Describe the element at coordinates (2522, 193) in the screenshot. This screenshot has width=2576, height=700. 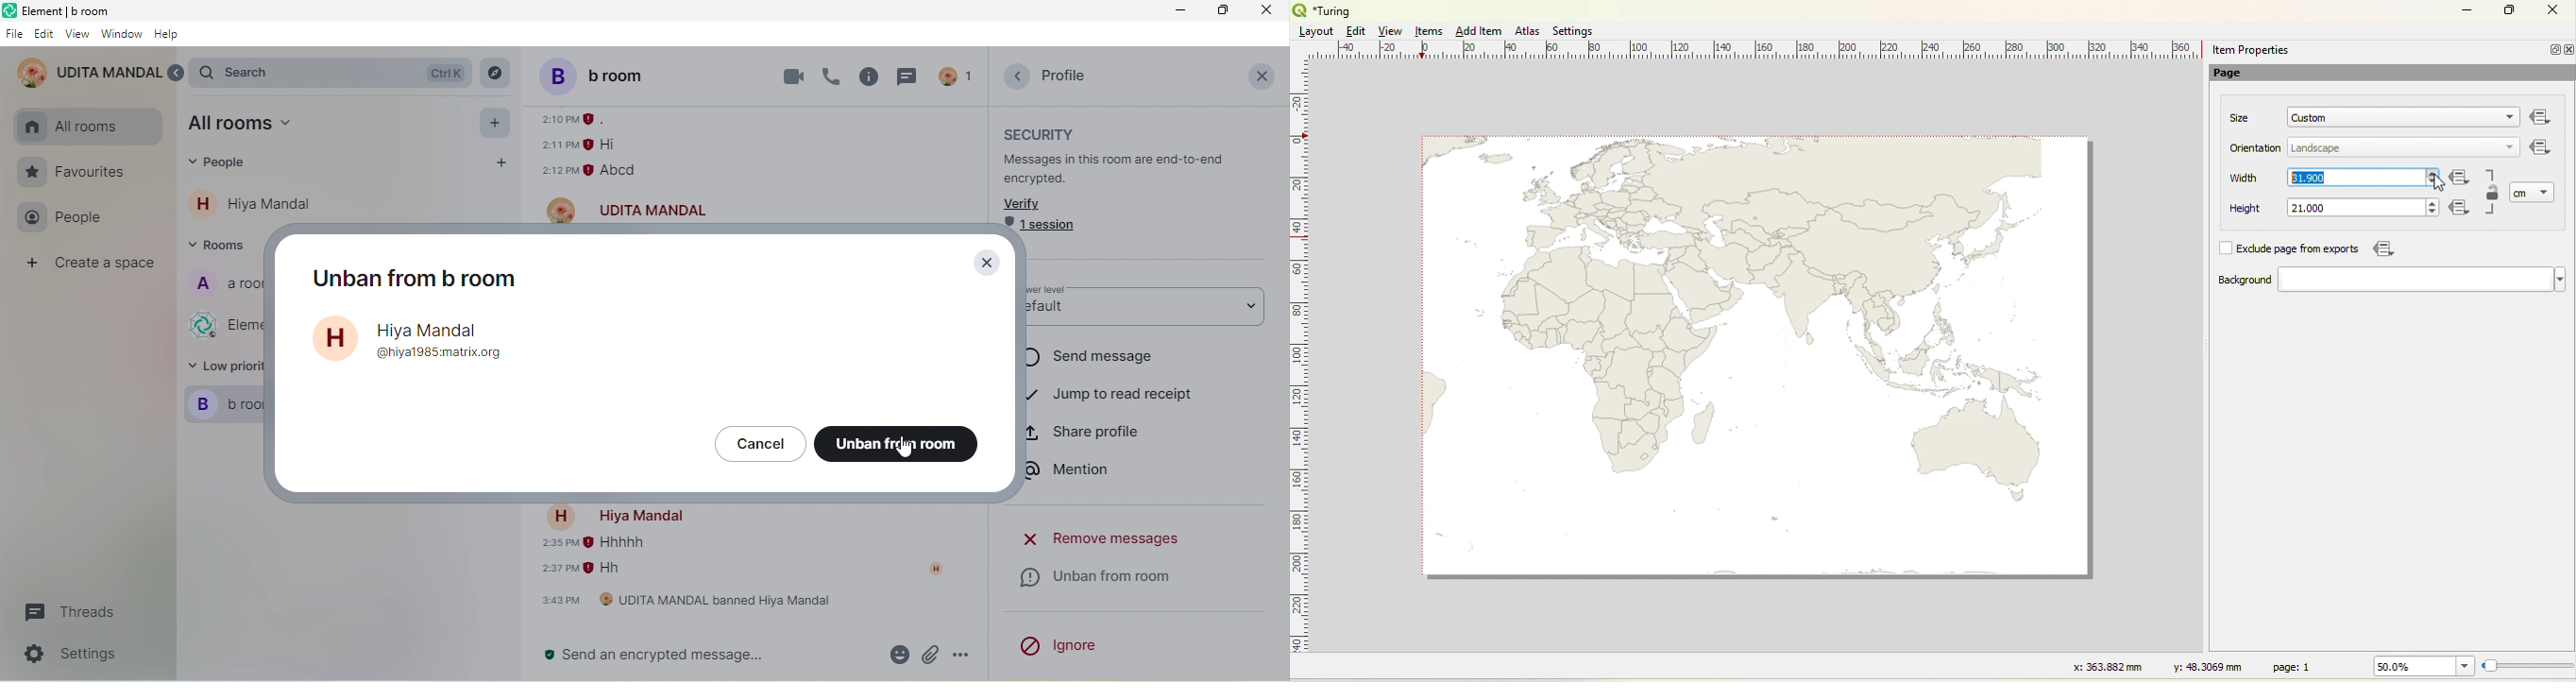
I see `cm` at that location.